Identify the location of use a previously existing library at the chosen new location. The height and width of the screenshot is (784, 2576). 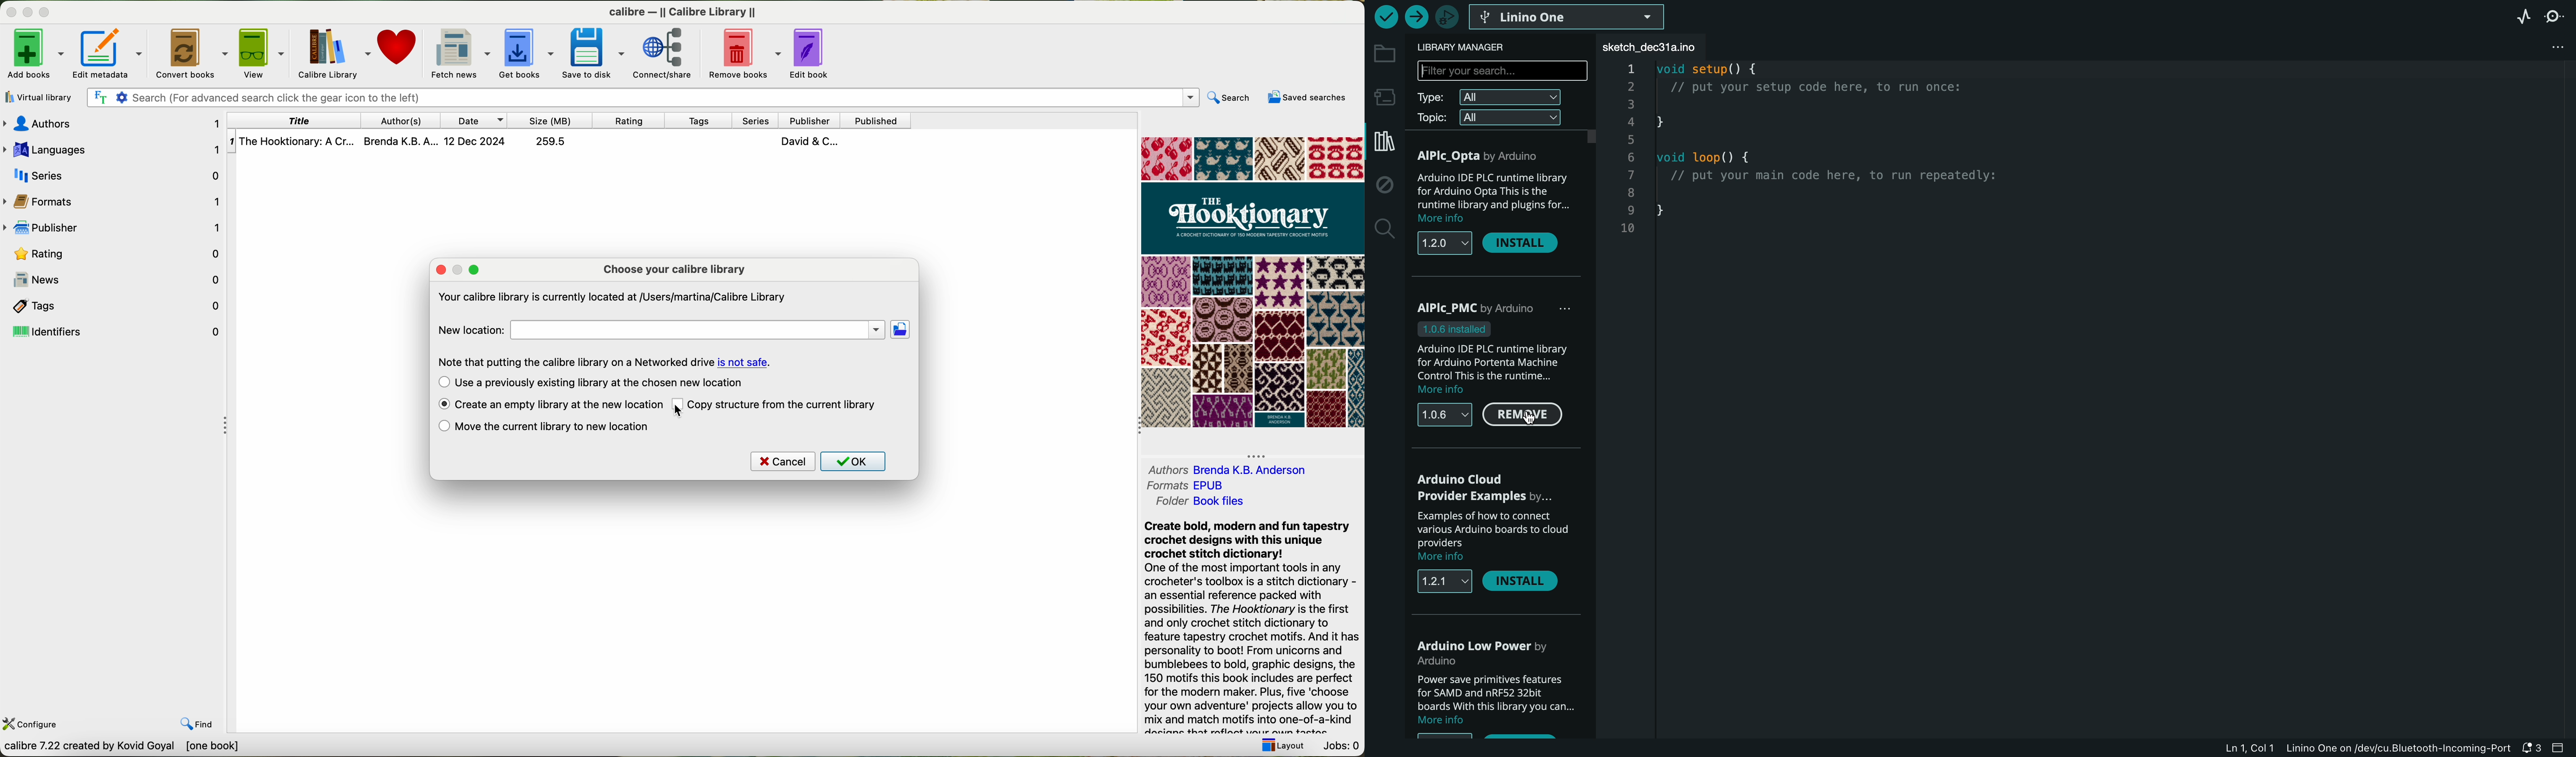
(603, 383).